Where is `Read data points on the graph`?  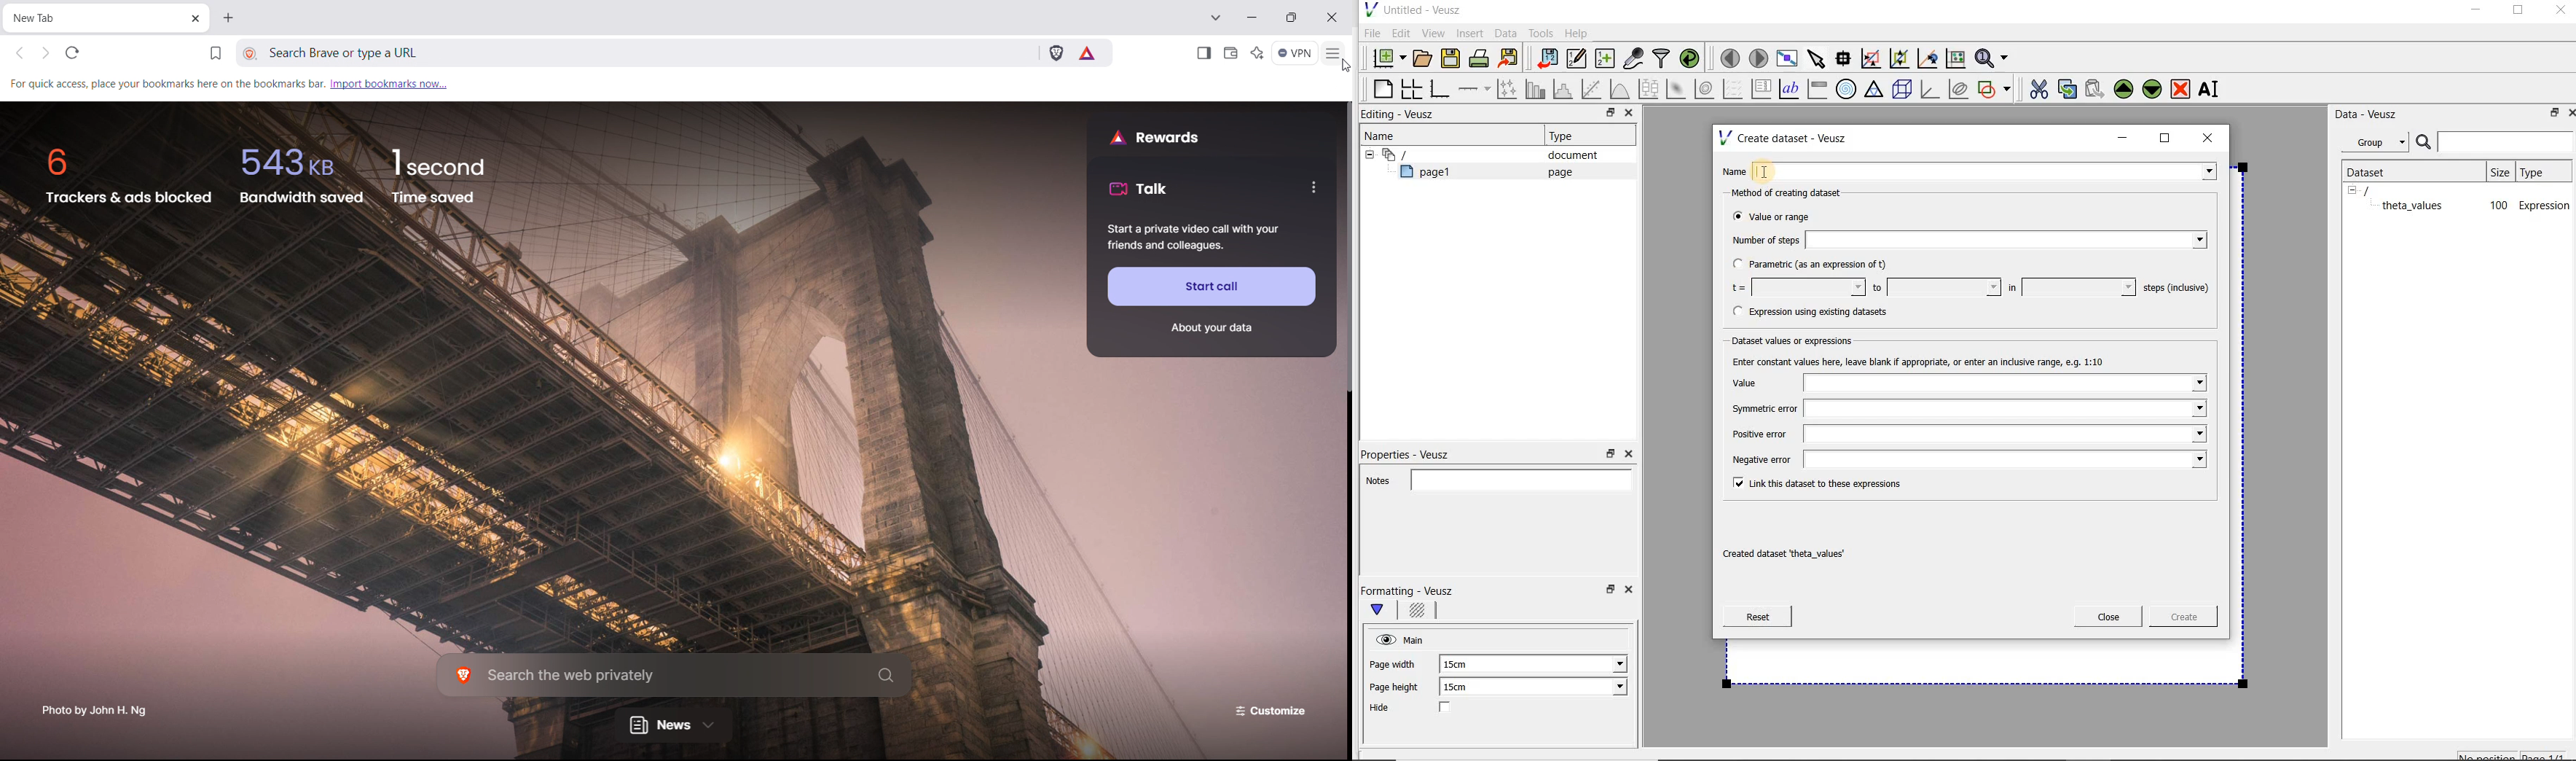
Read data points on the graph is located at coordinates (1845, 59).